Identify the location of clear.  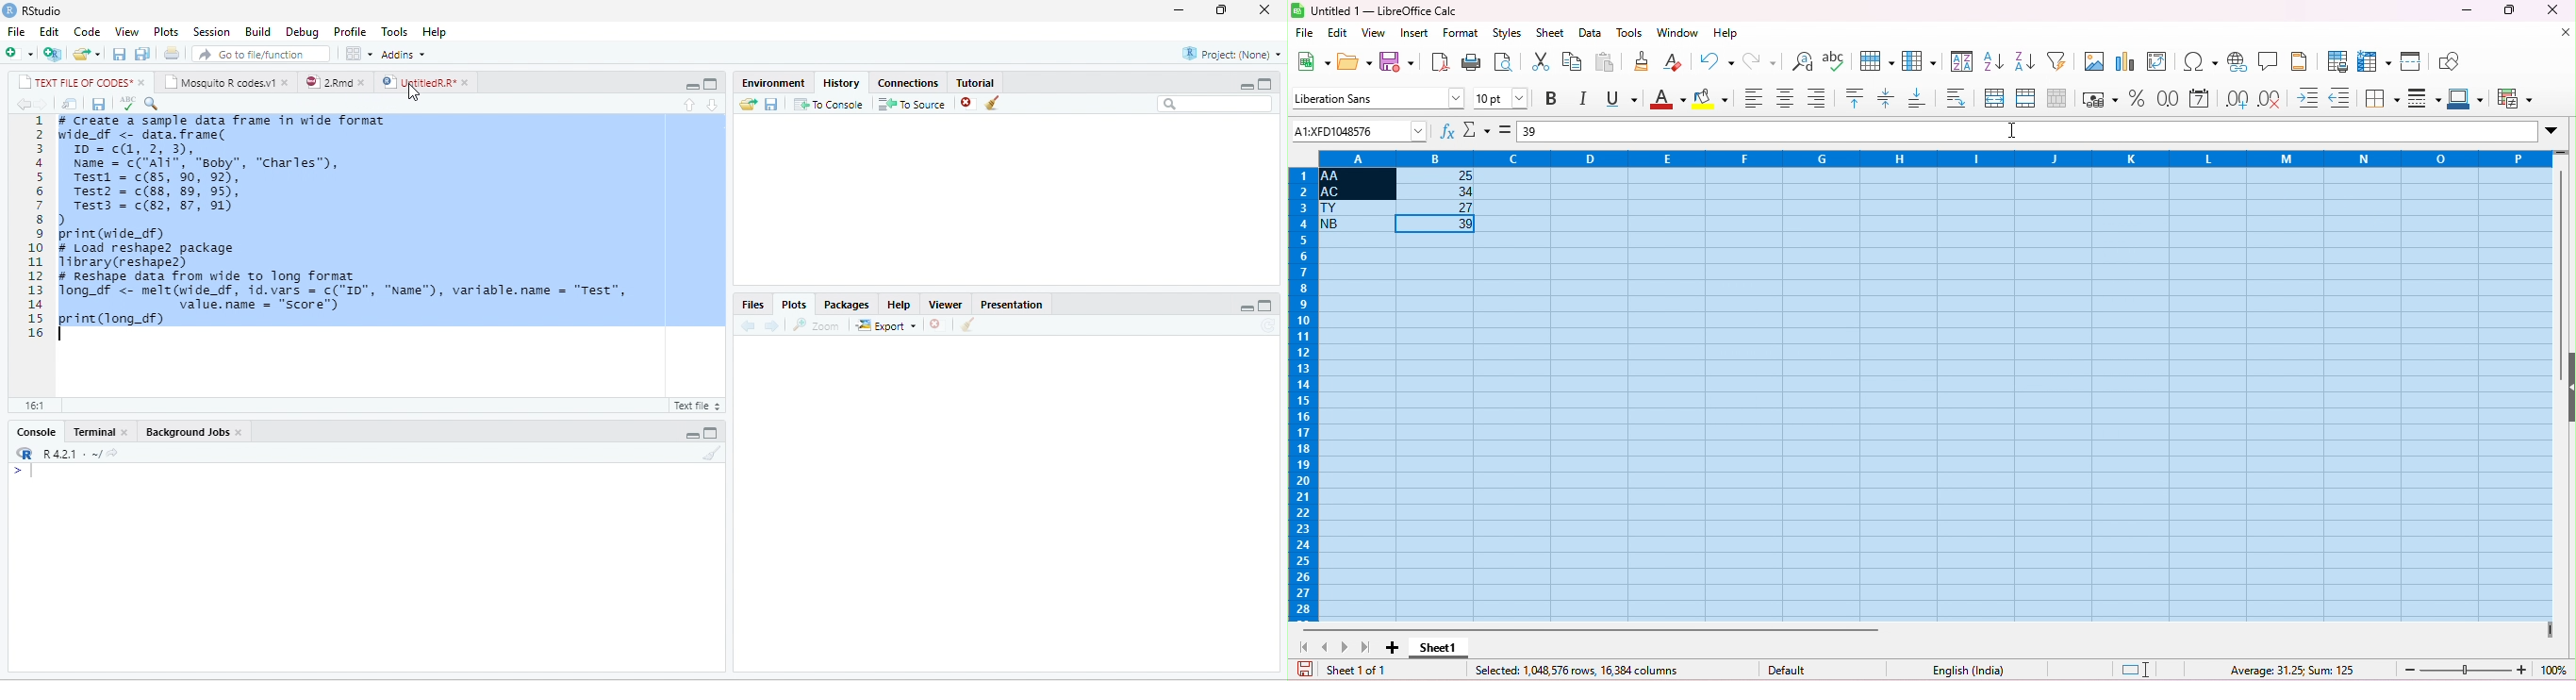
(713, 453).